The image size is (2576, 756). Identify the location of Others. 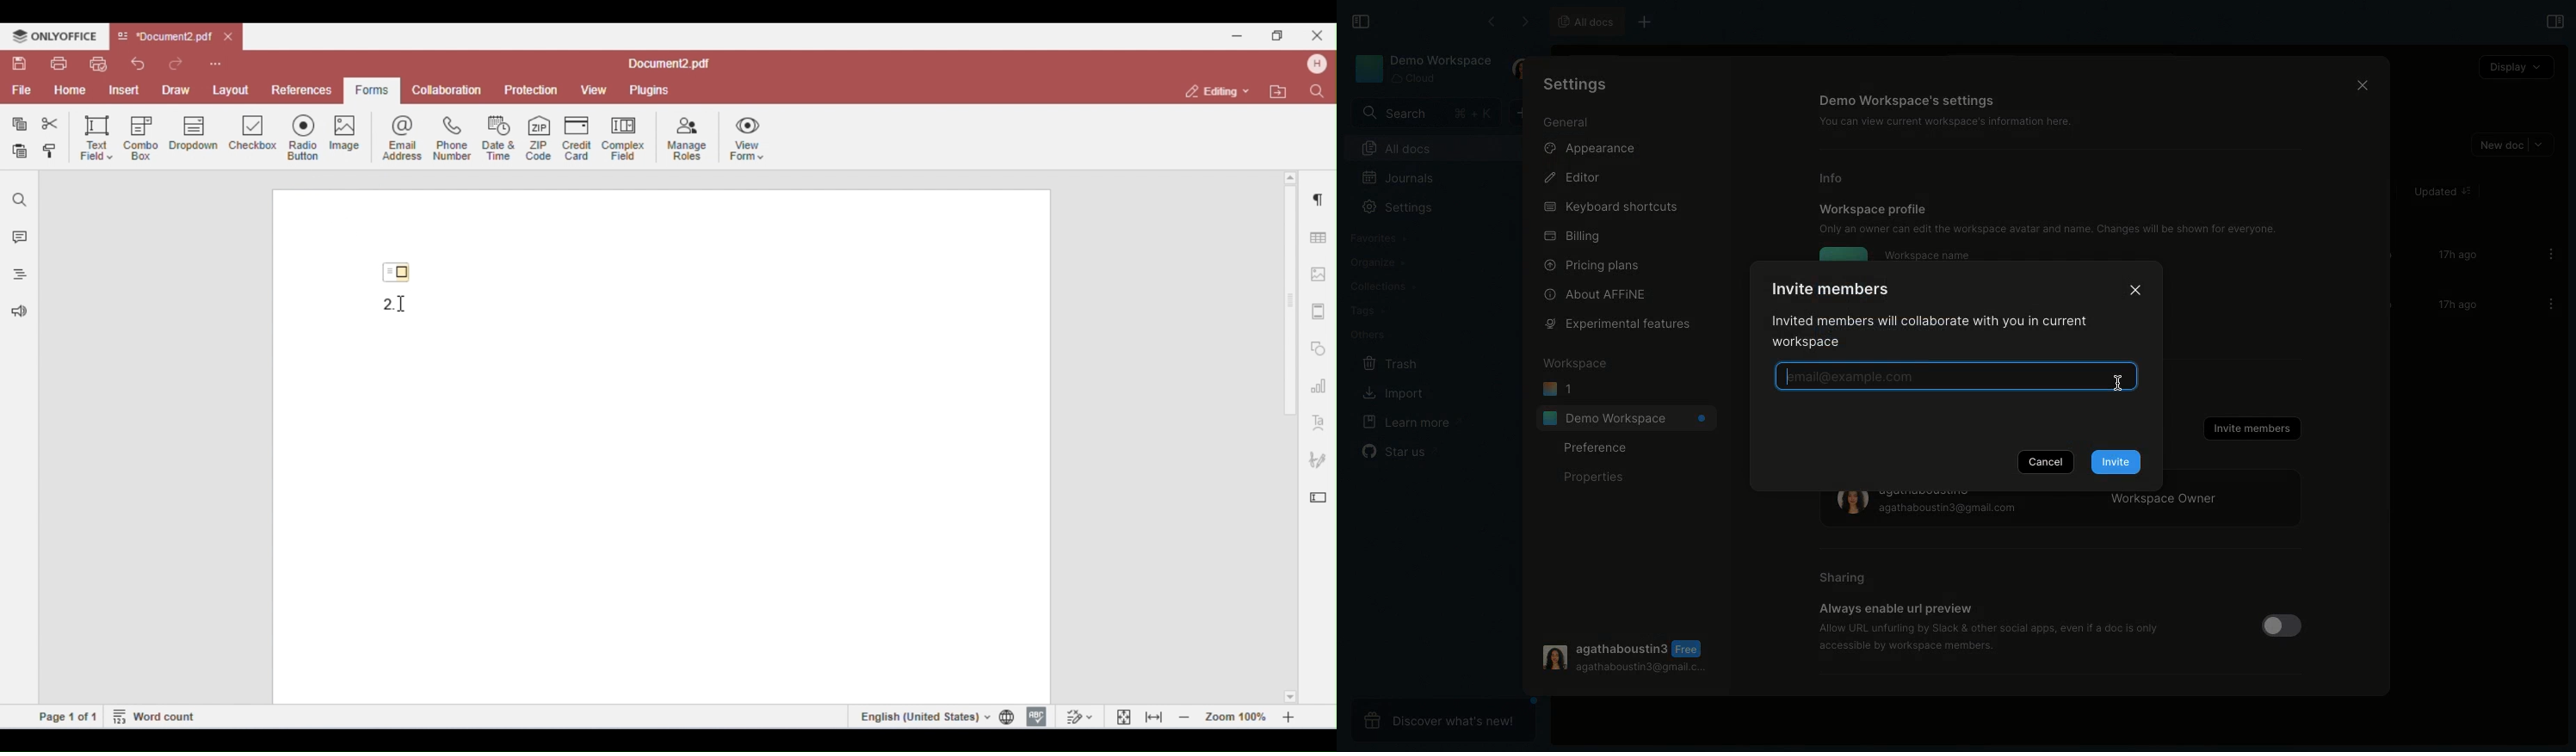
(1366, 334).